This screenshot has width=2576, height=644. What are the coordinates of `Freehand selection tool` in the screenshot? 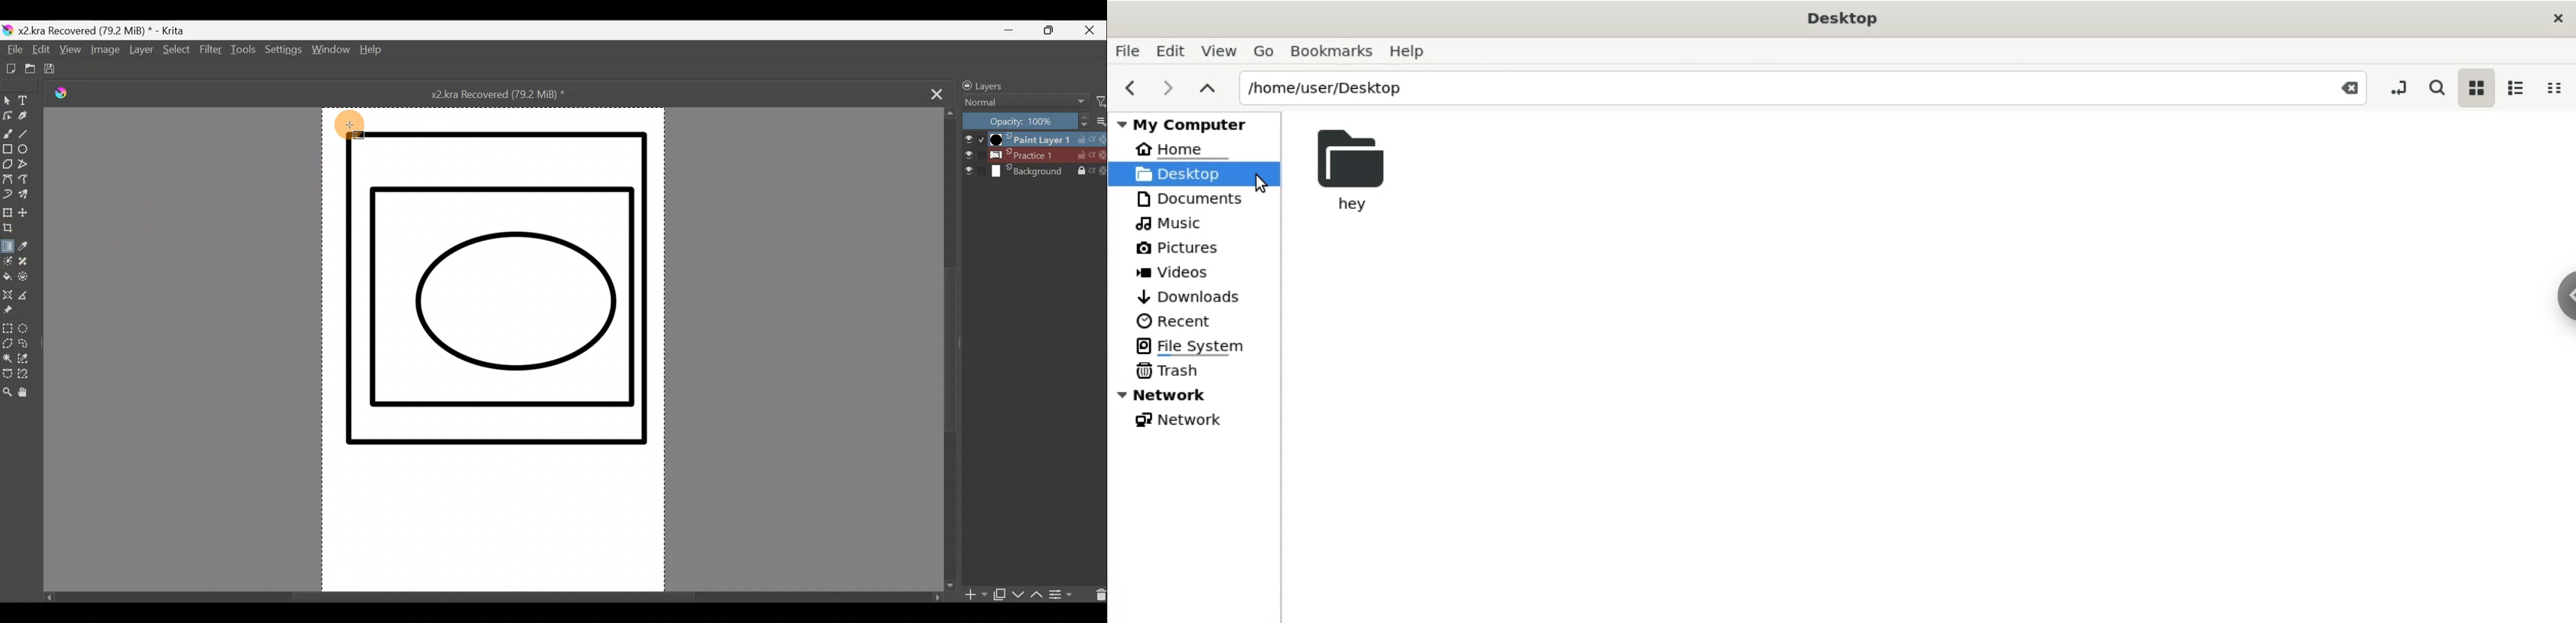 It's located at (29, 346).